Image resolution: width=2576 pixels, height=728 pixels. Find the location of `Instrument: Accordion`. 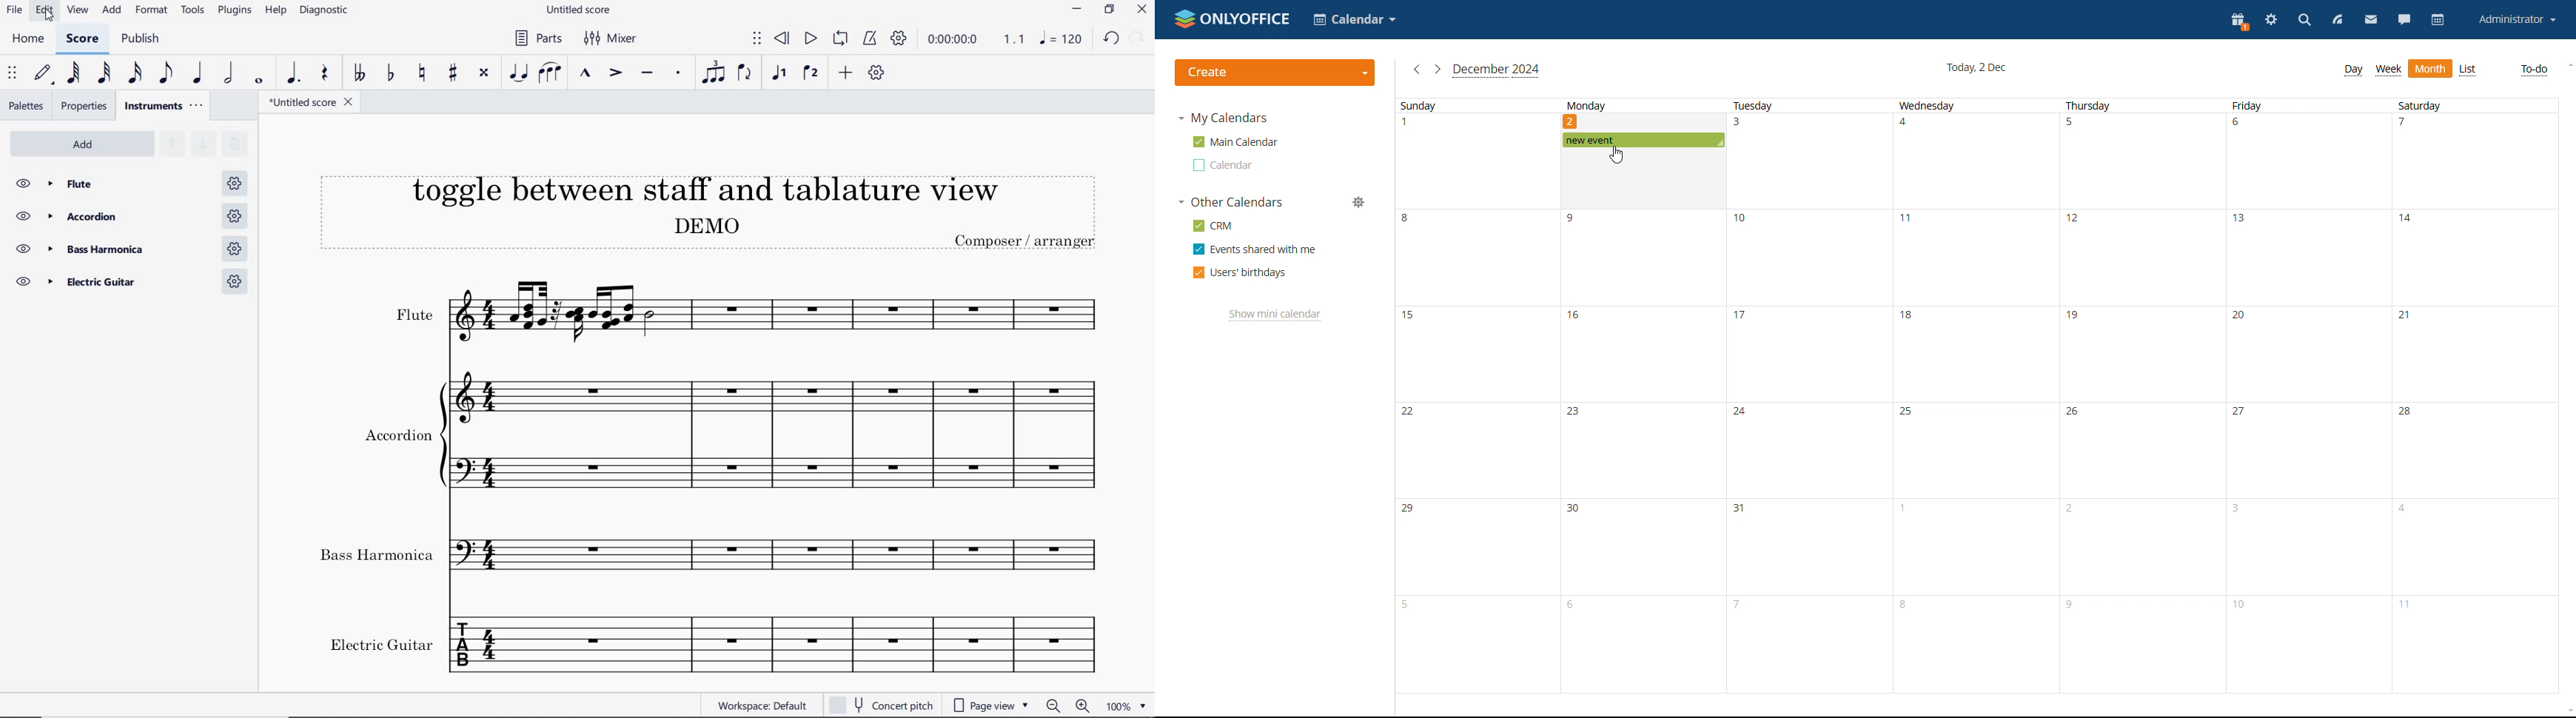

Instrument: Accordion is located at coordinates (718, 442).